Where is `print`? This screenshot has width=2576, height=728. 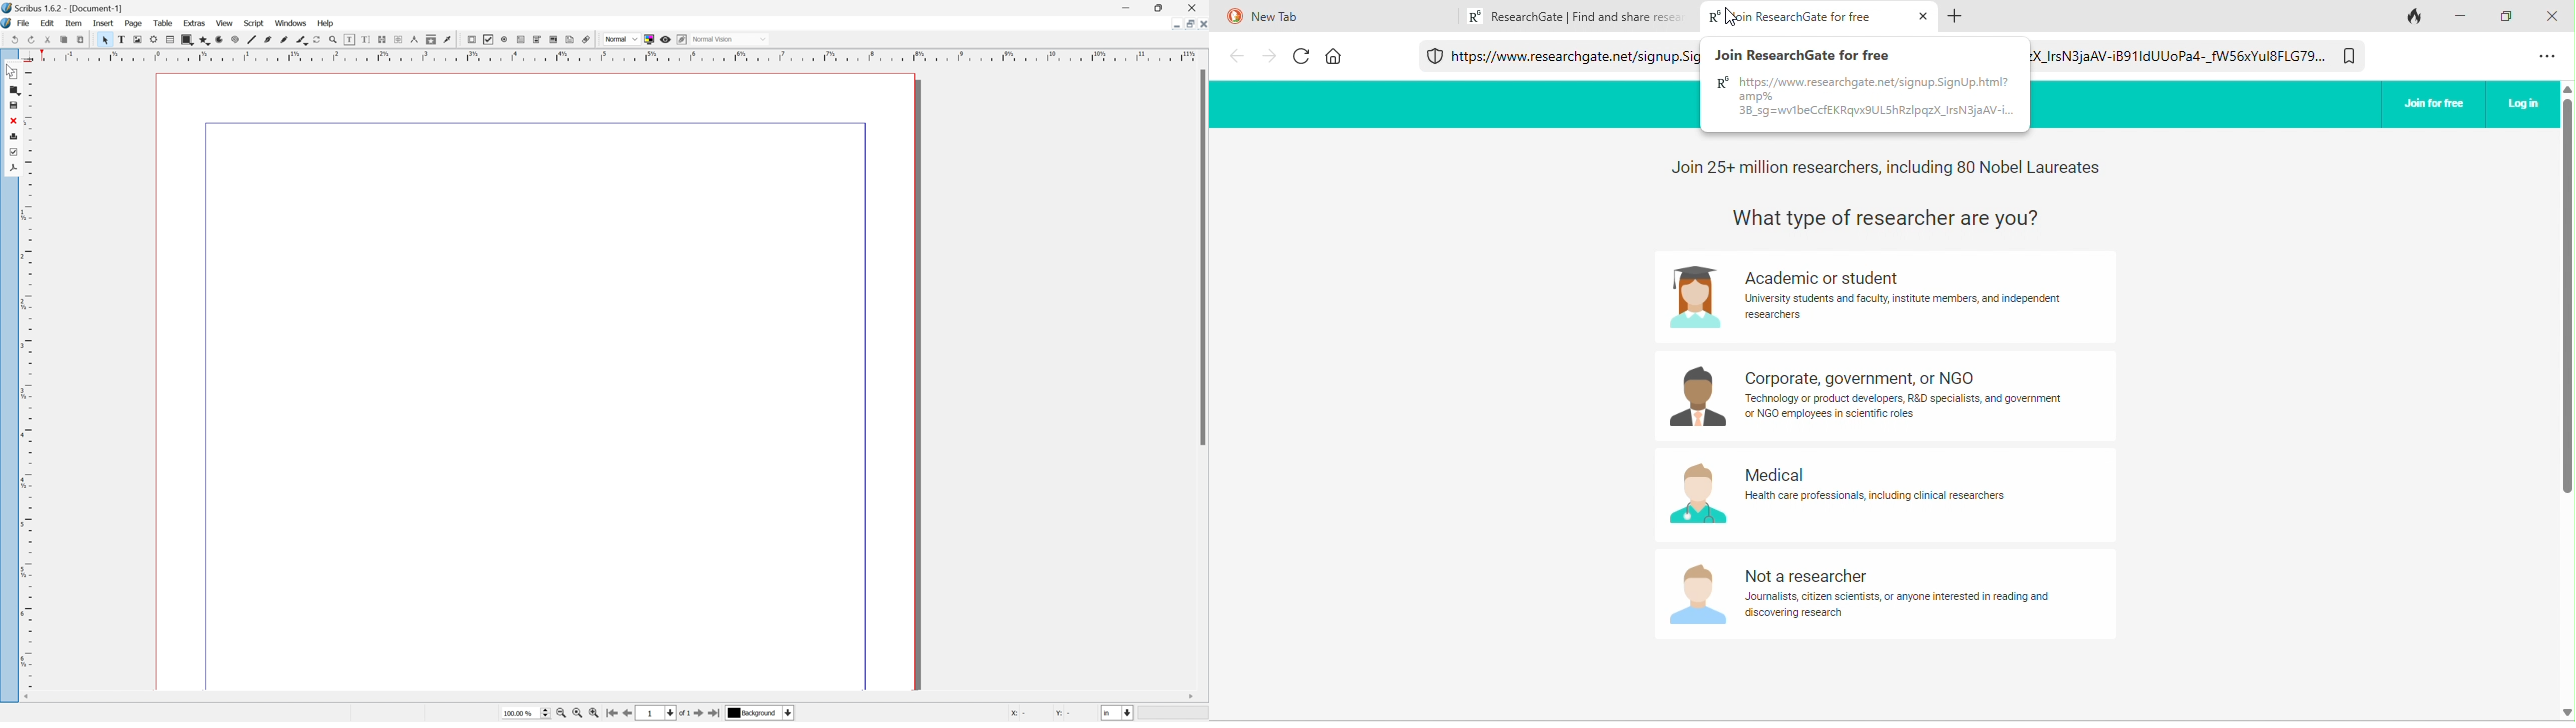
print is located at coordinates (81, 39).